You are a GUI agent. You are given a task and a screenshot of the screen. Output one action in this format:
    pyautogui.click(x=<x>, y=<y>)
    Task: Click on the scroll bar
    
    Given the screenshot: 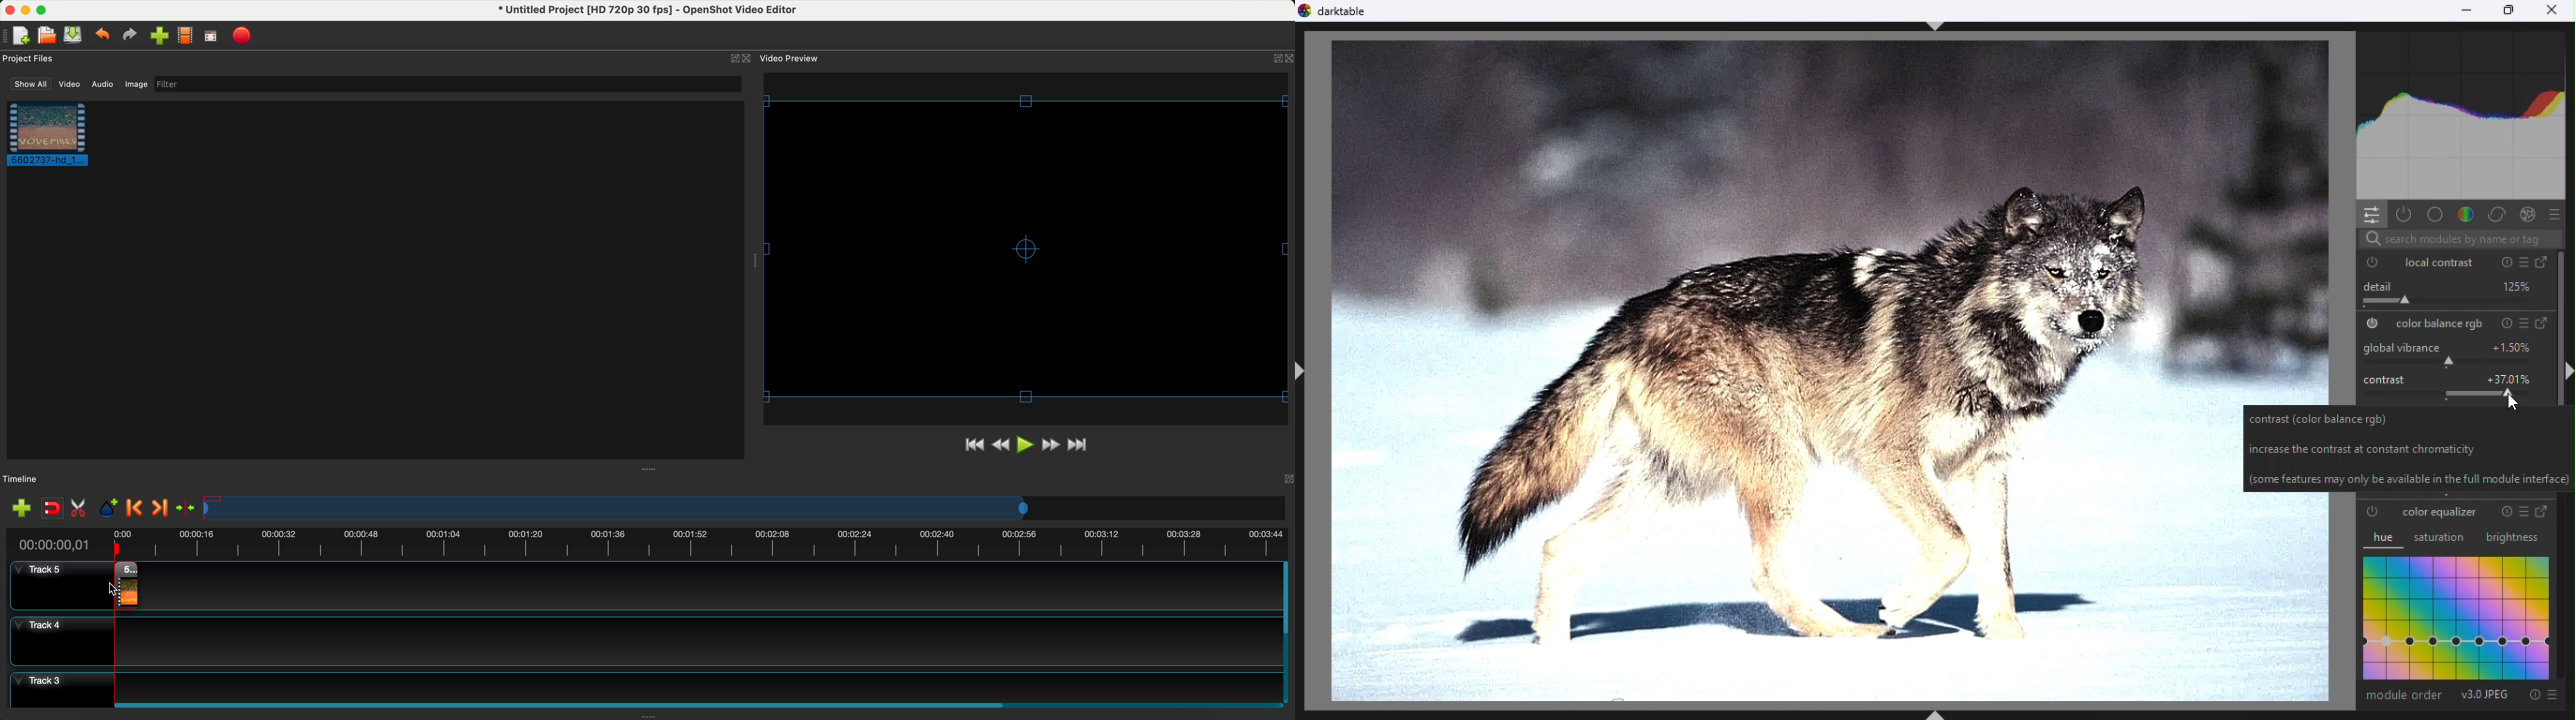 What is the action you would take?
    pyautogui.click(x=696, y=703)
    